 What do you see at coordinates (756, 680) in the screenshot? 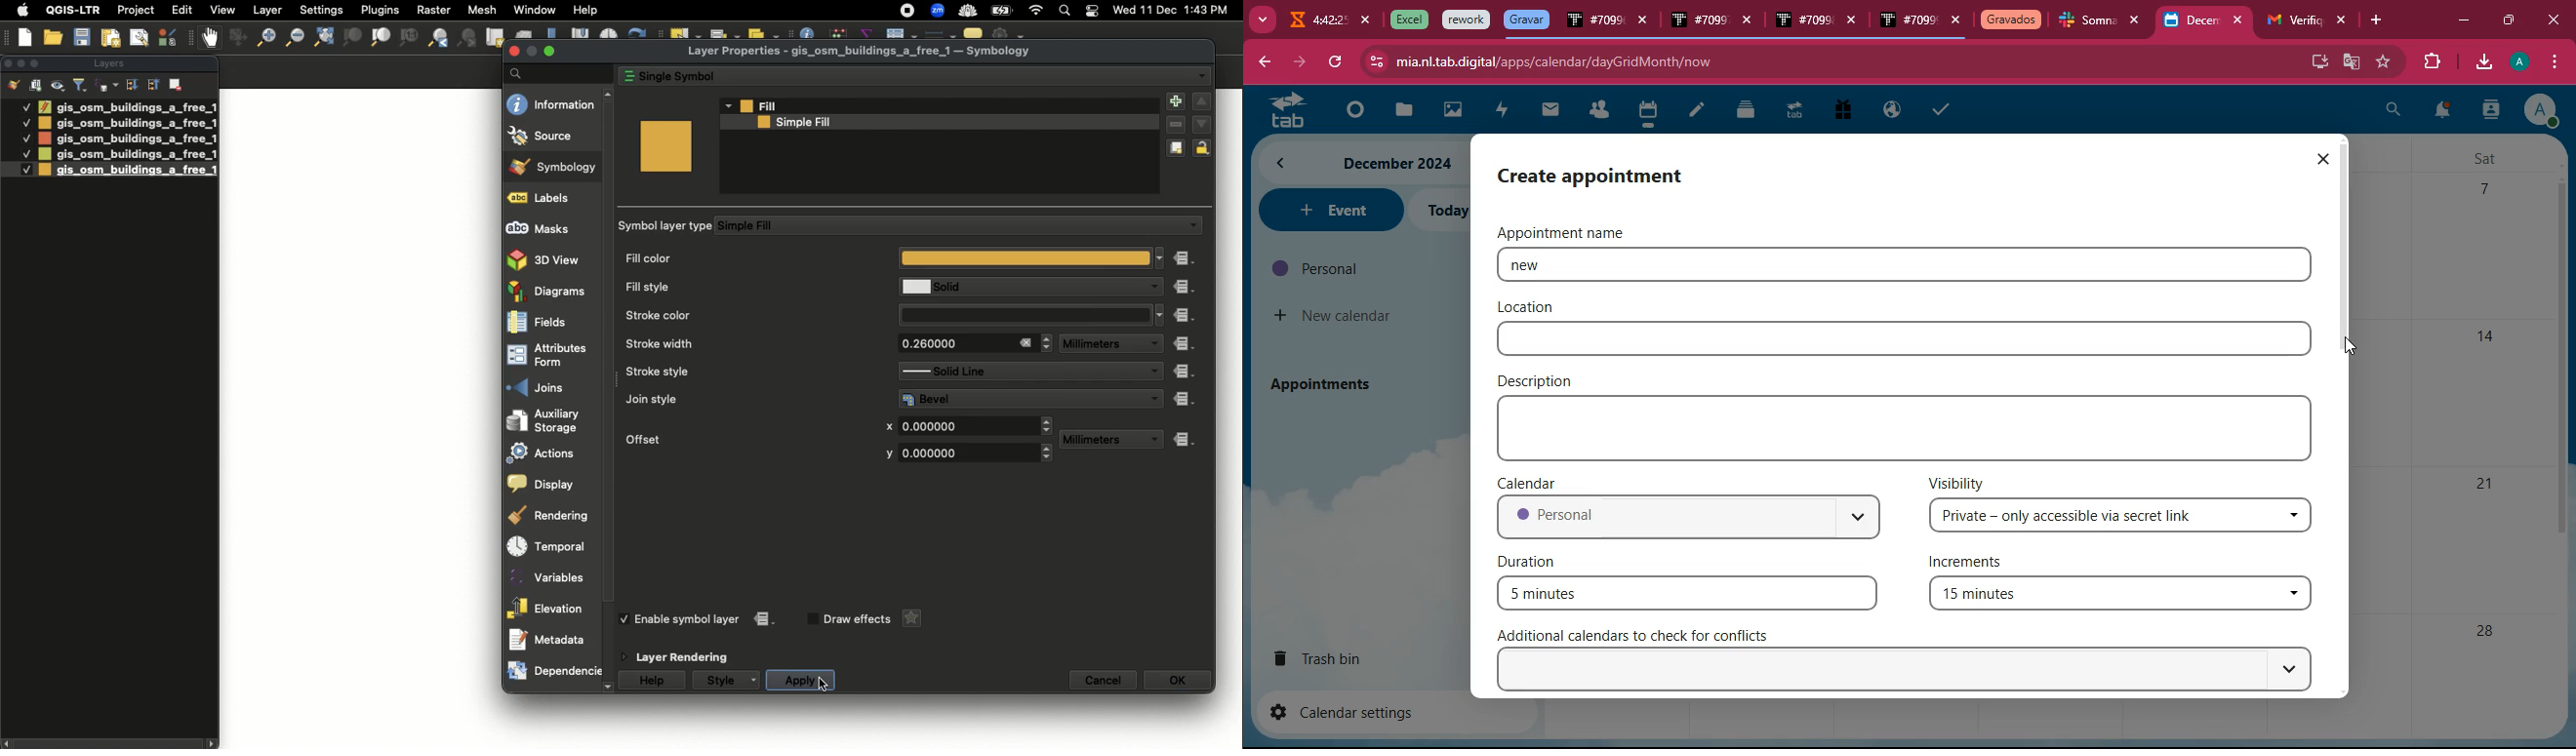
I see `Drop down` at bounding box center [756, 680].